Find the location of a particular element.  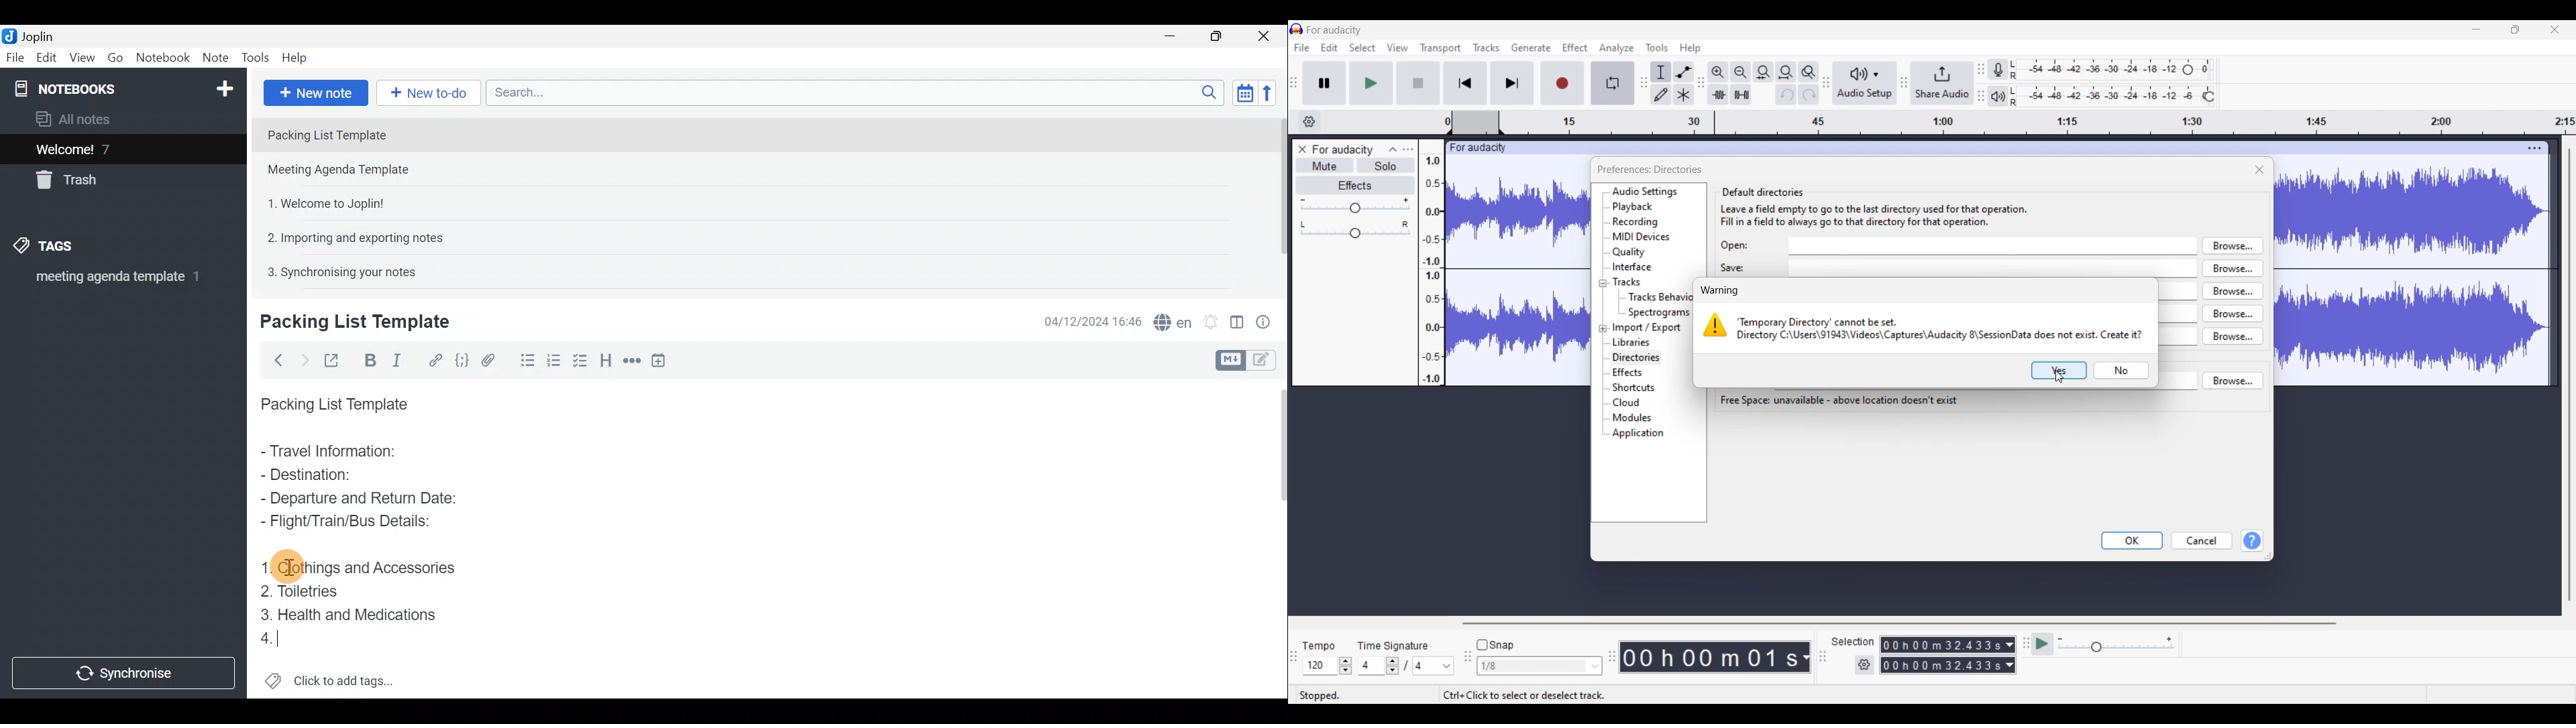

Leave a field empty to go to the last directory used for that operation.
Fill in a field to always go to that directory for that operation. is located at coordinates (1911, 216).